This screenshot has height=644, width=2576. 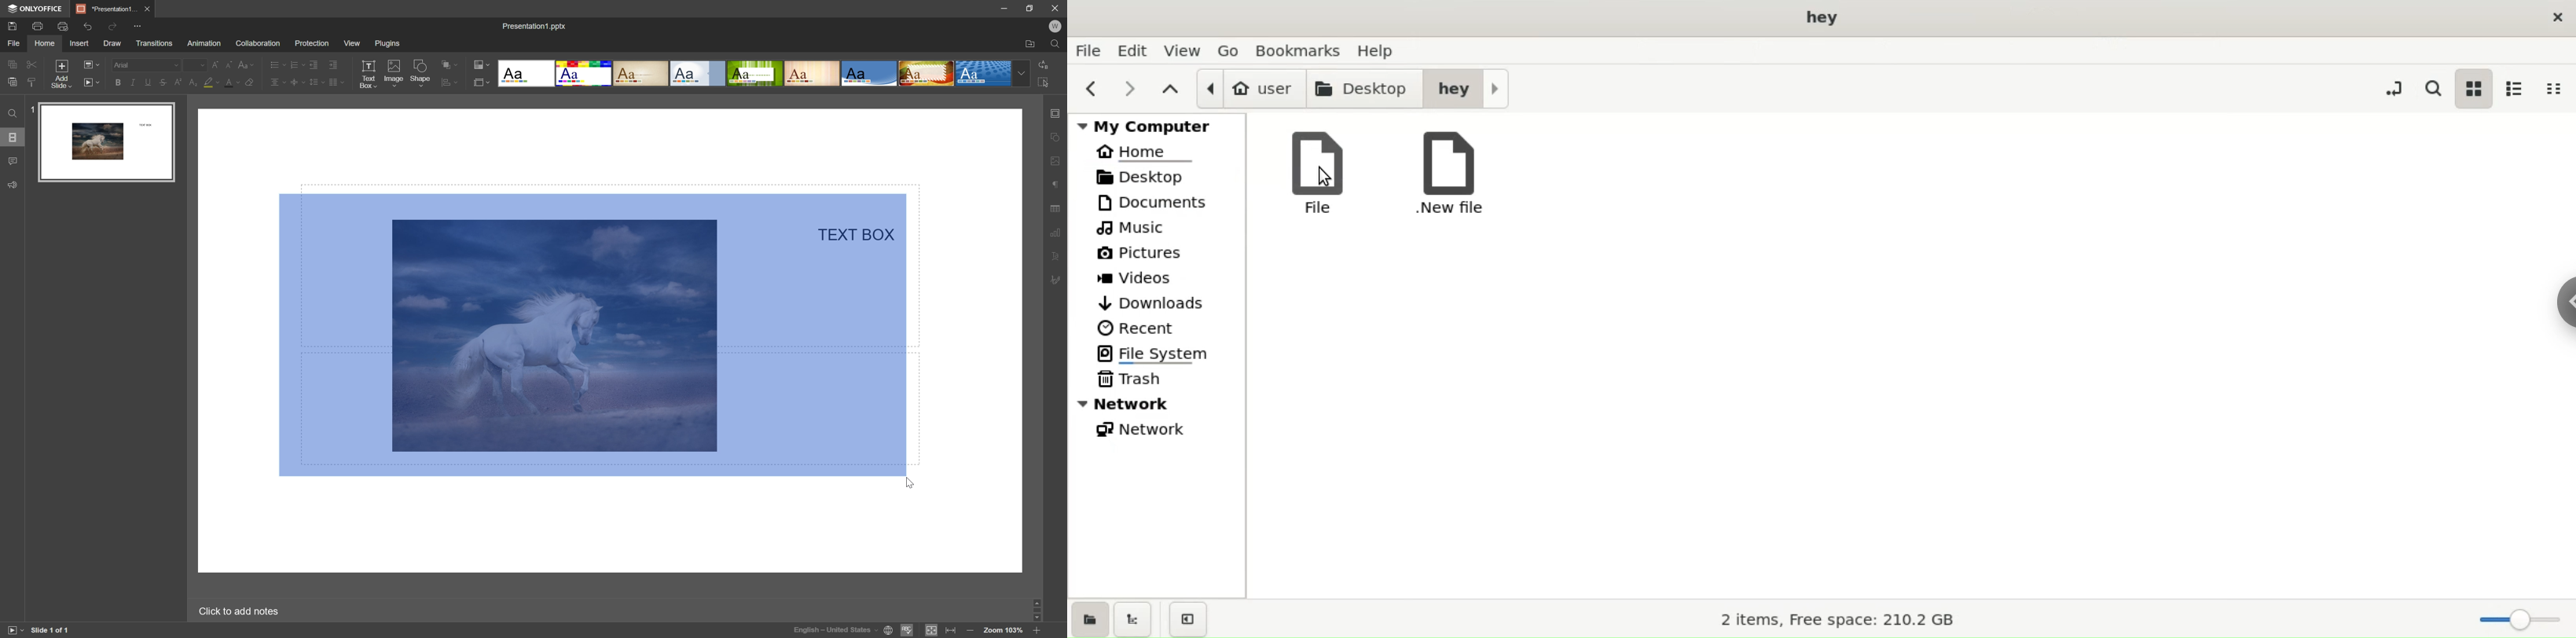 I want to click on presentation1..., so click(x=106, y=8).